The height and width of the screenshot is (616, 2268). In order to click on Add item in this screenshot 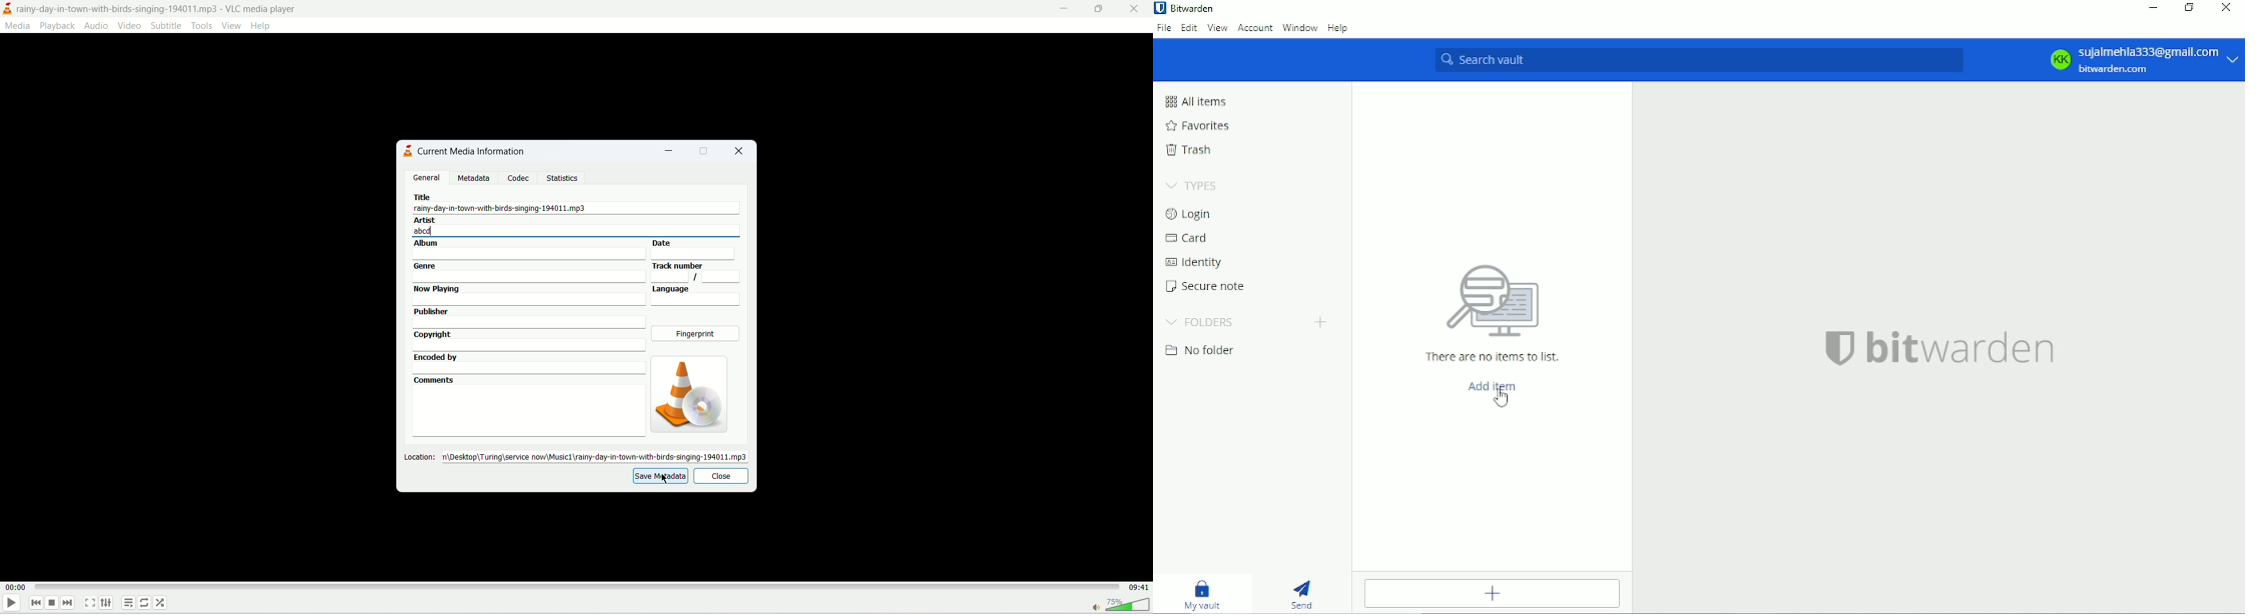, I will do `click(1494, 593)`.